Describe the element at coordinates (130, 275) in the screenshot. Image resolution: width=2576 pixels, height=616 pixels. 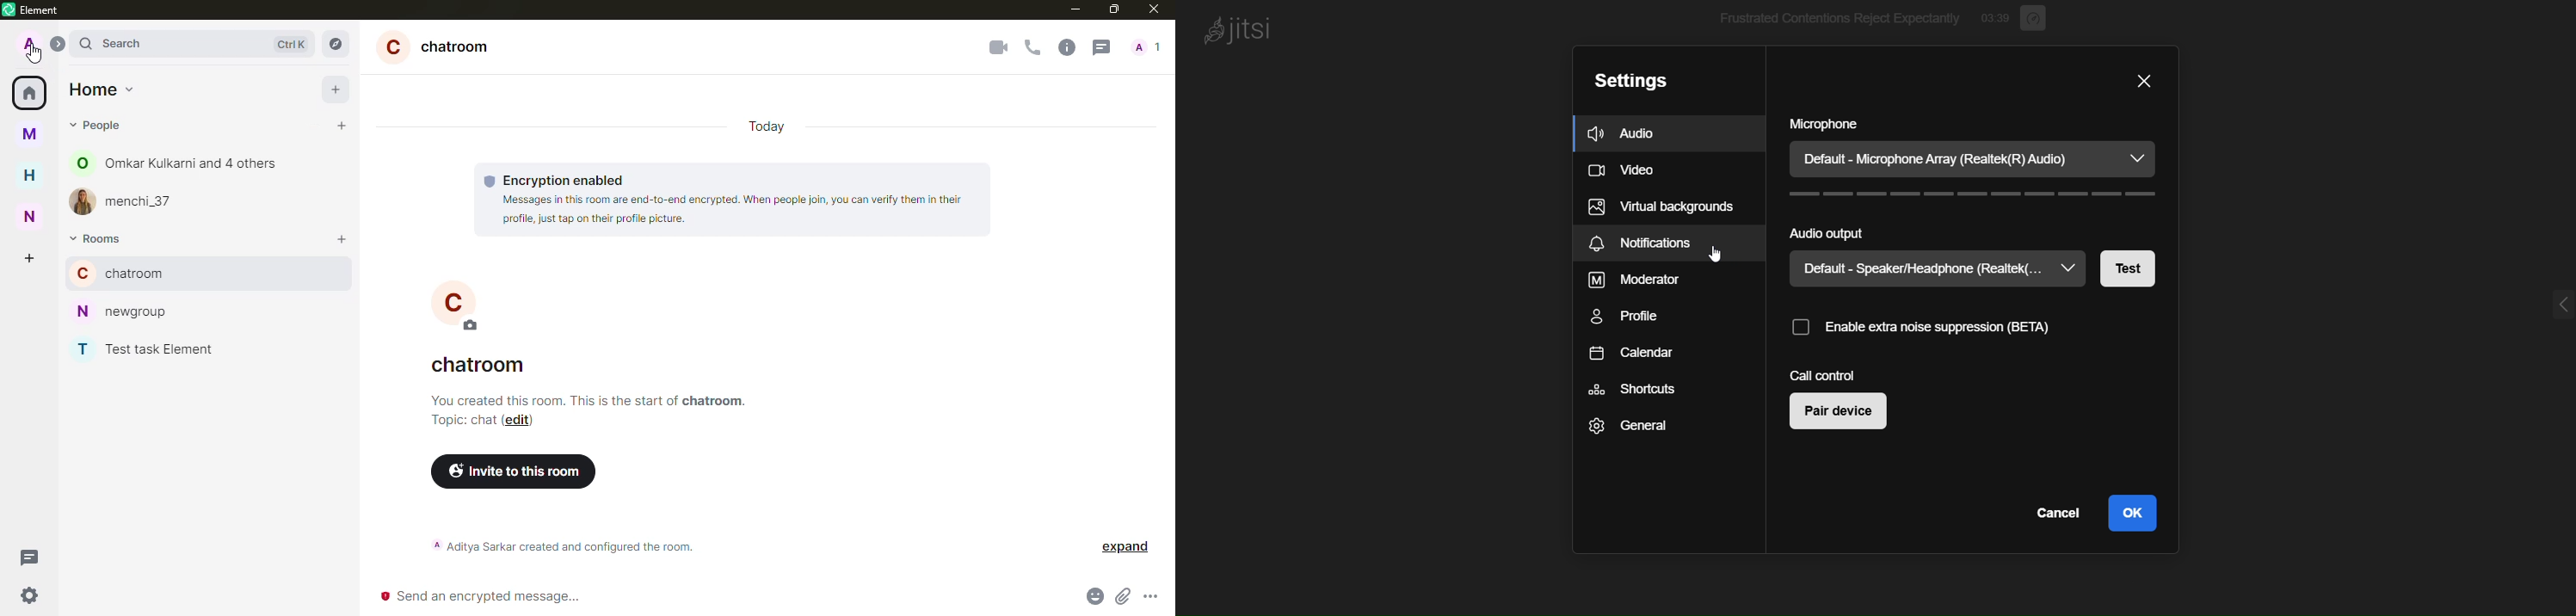
I see `chatroom` at that location.